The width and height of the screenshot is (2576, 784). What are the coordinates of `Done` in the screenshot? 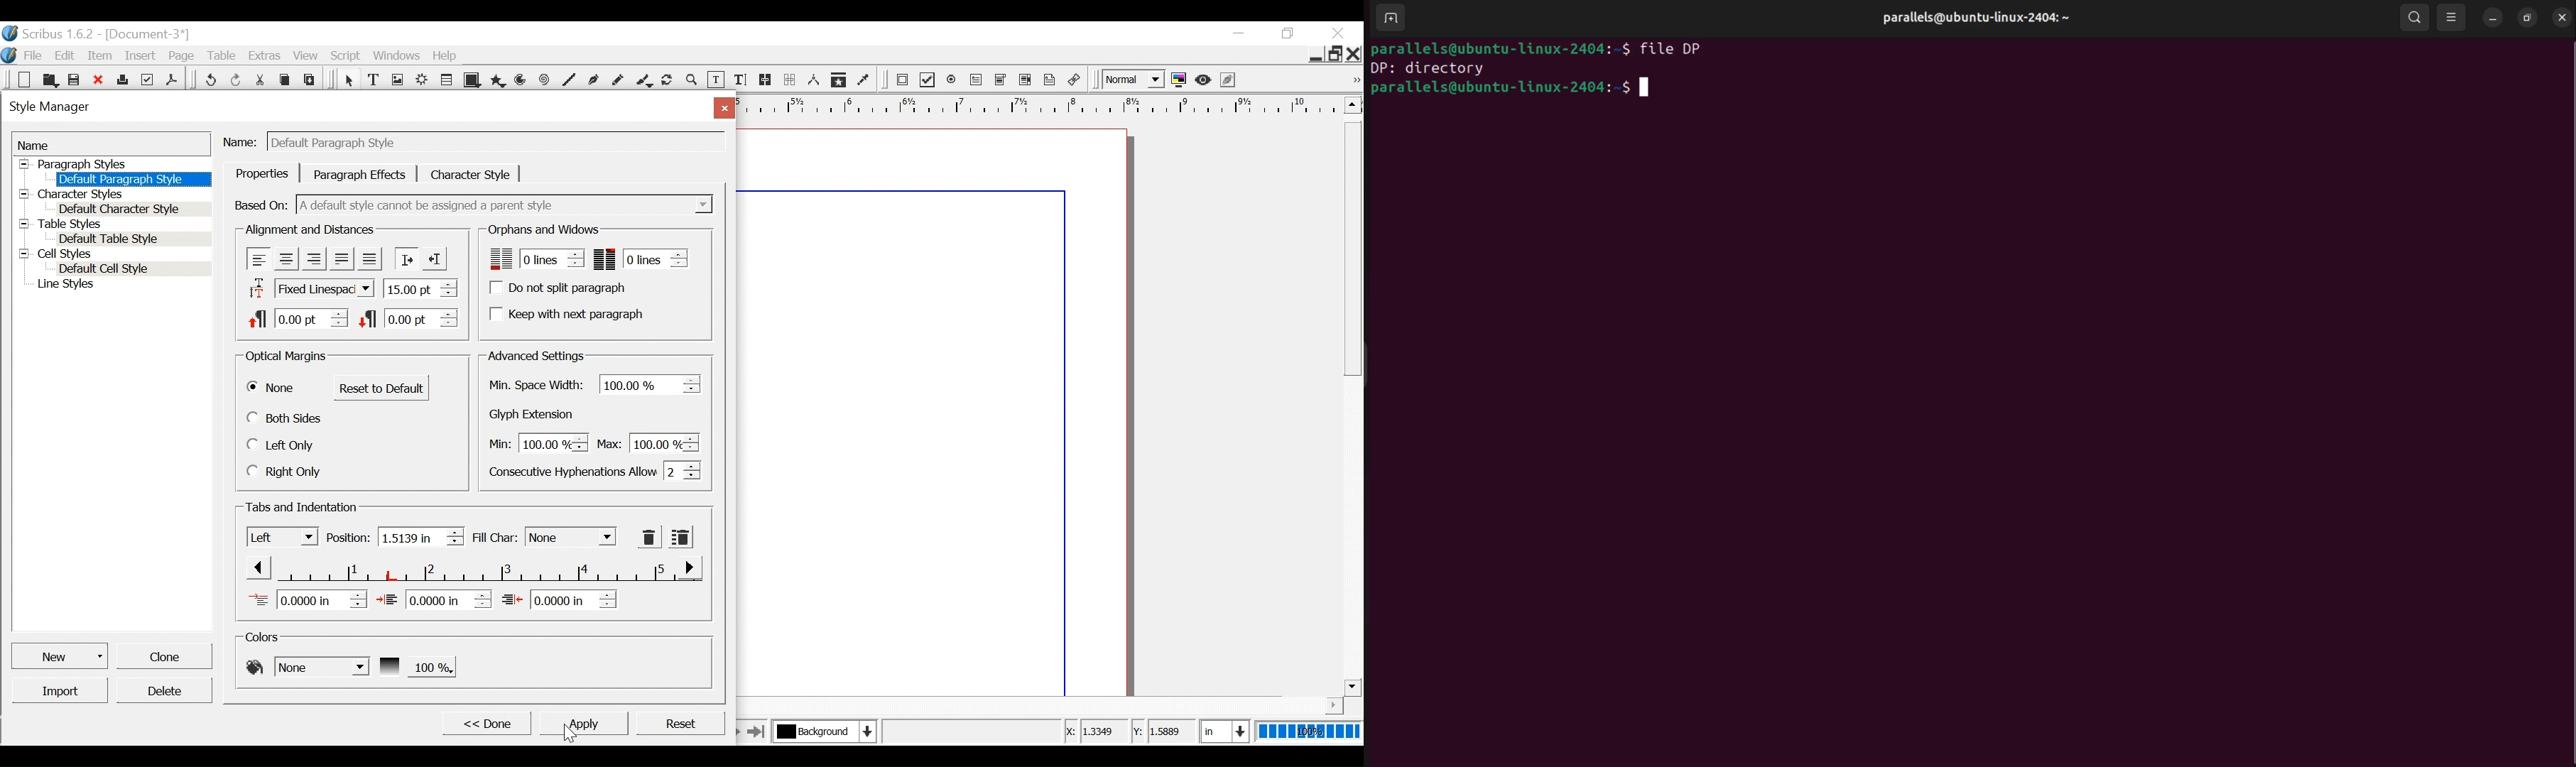 It's located at (485, 722).